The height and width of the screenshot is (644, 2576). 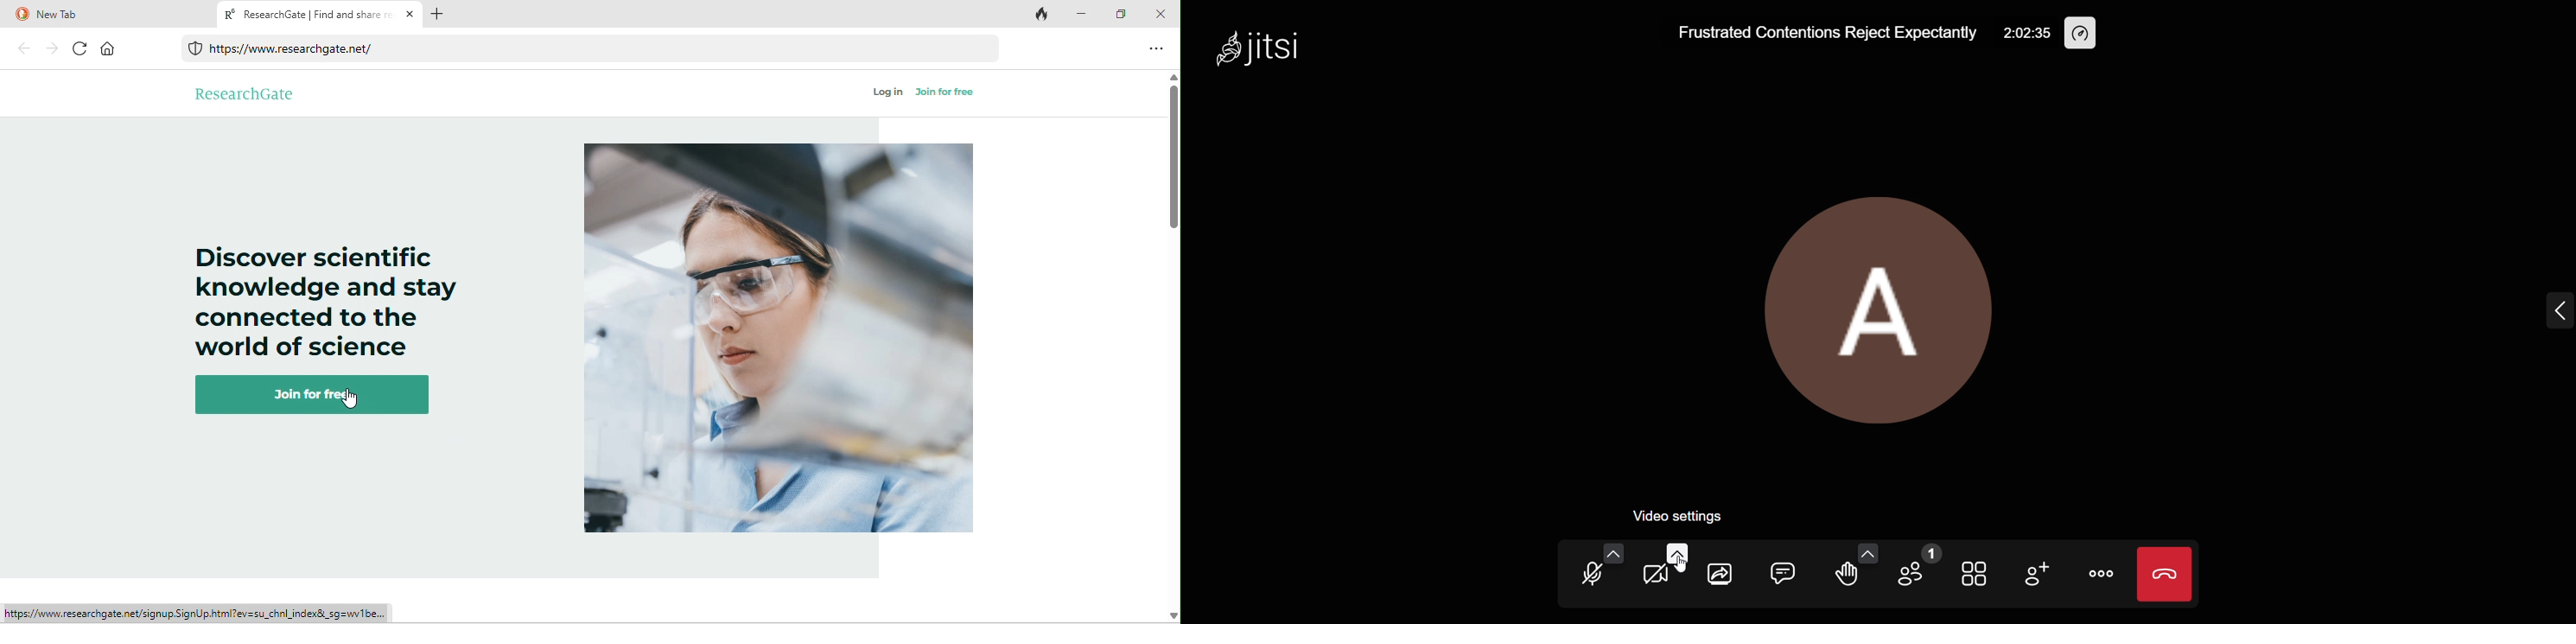 What do you see at coordinates (319, 395) in the screenshot?
I see `join for free` at bounding box center [319, 395].